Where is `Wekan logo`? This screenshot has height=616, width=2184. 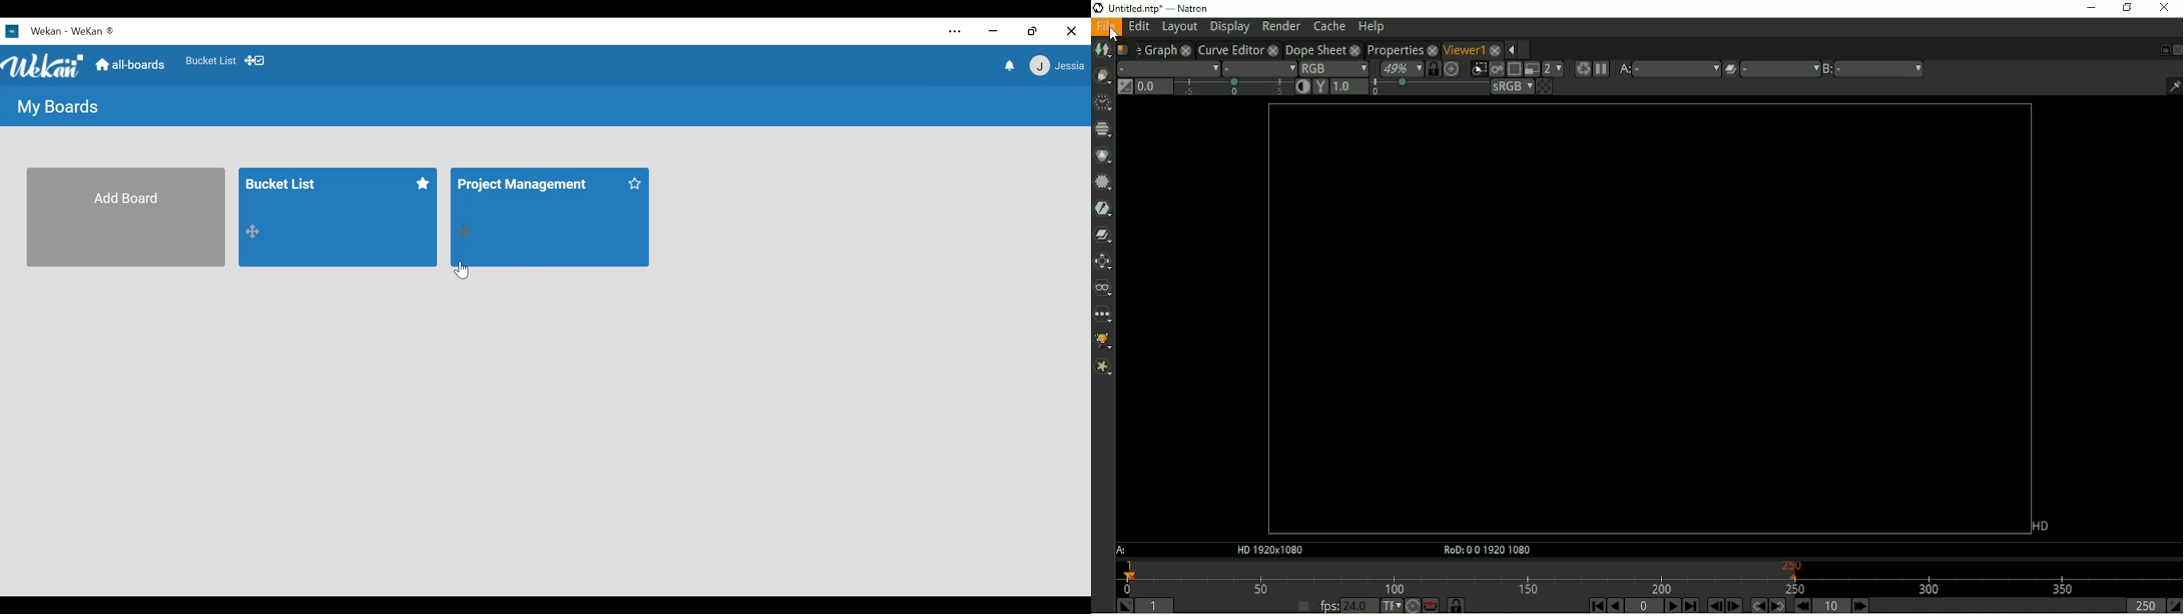
Wekan logo is located at coordinates (43, 64).